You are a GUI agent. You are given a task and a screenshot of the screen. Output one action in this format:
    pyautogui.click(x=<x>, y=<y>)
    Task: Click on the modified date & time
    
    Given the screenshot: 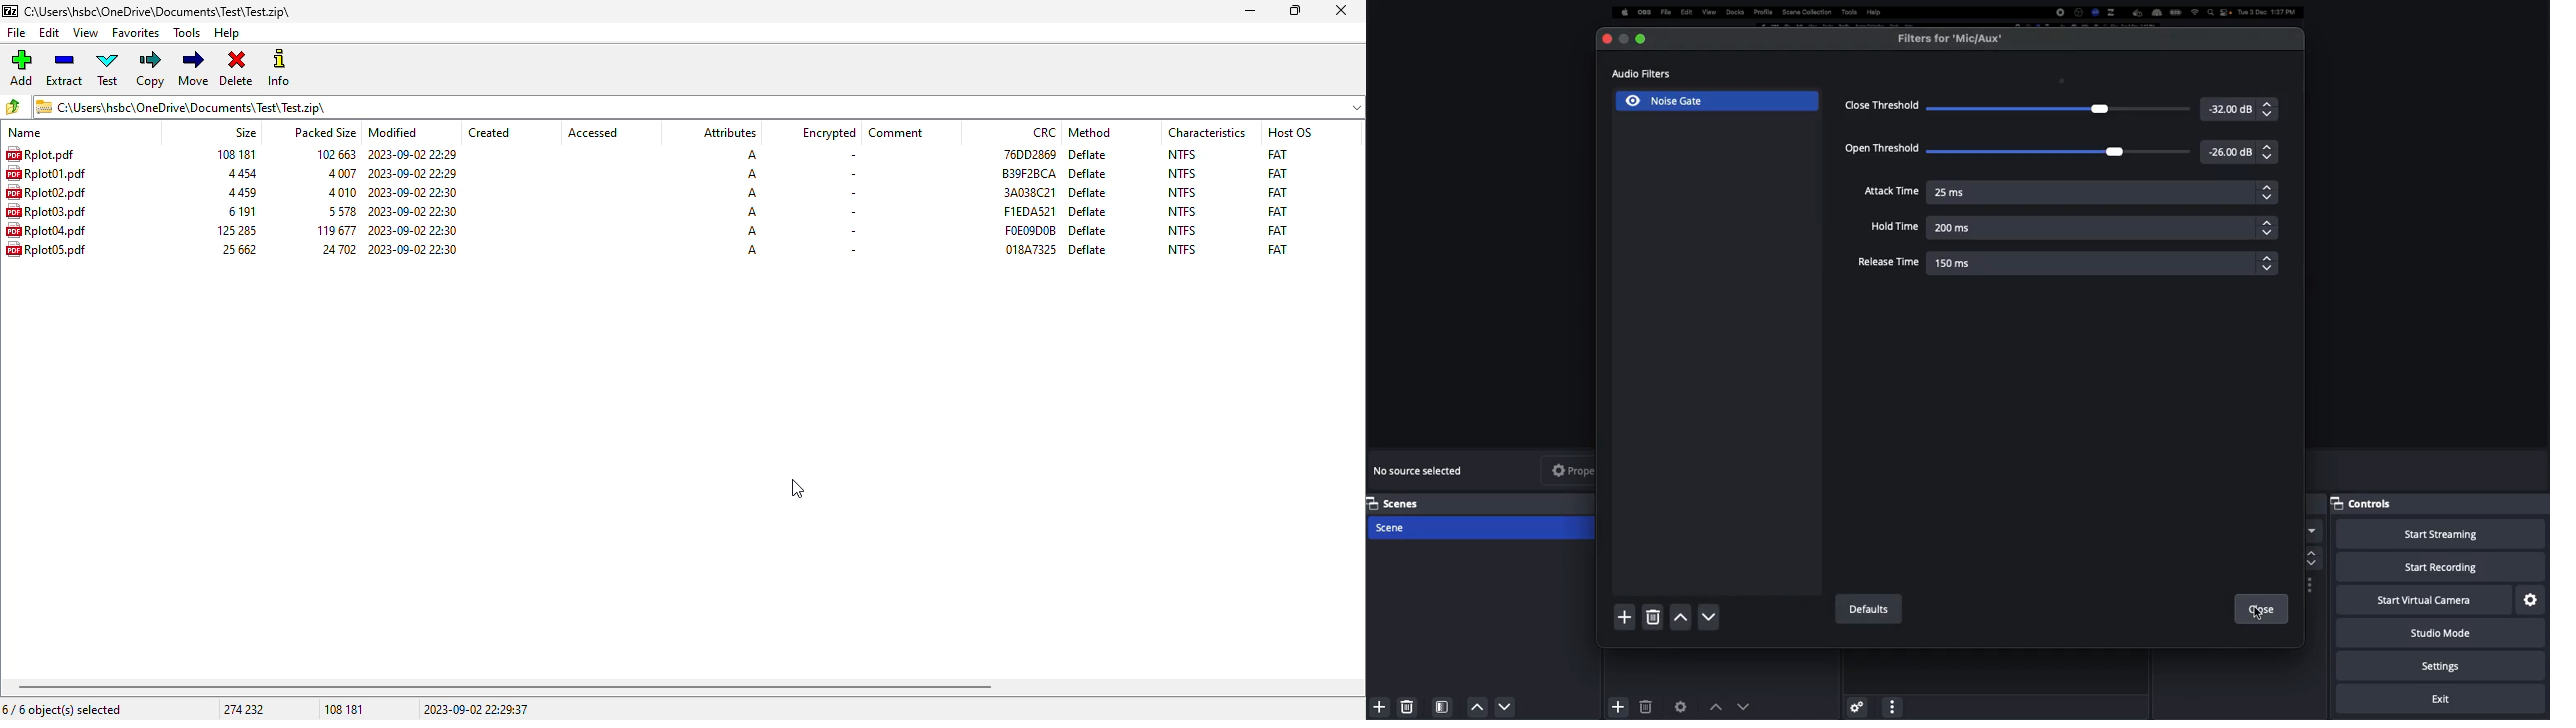 What is the action you would take?
    pyautogui.click(x=414, y=211)
    